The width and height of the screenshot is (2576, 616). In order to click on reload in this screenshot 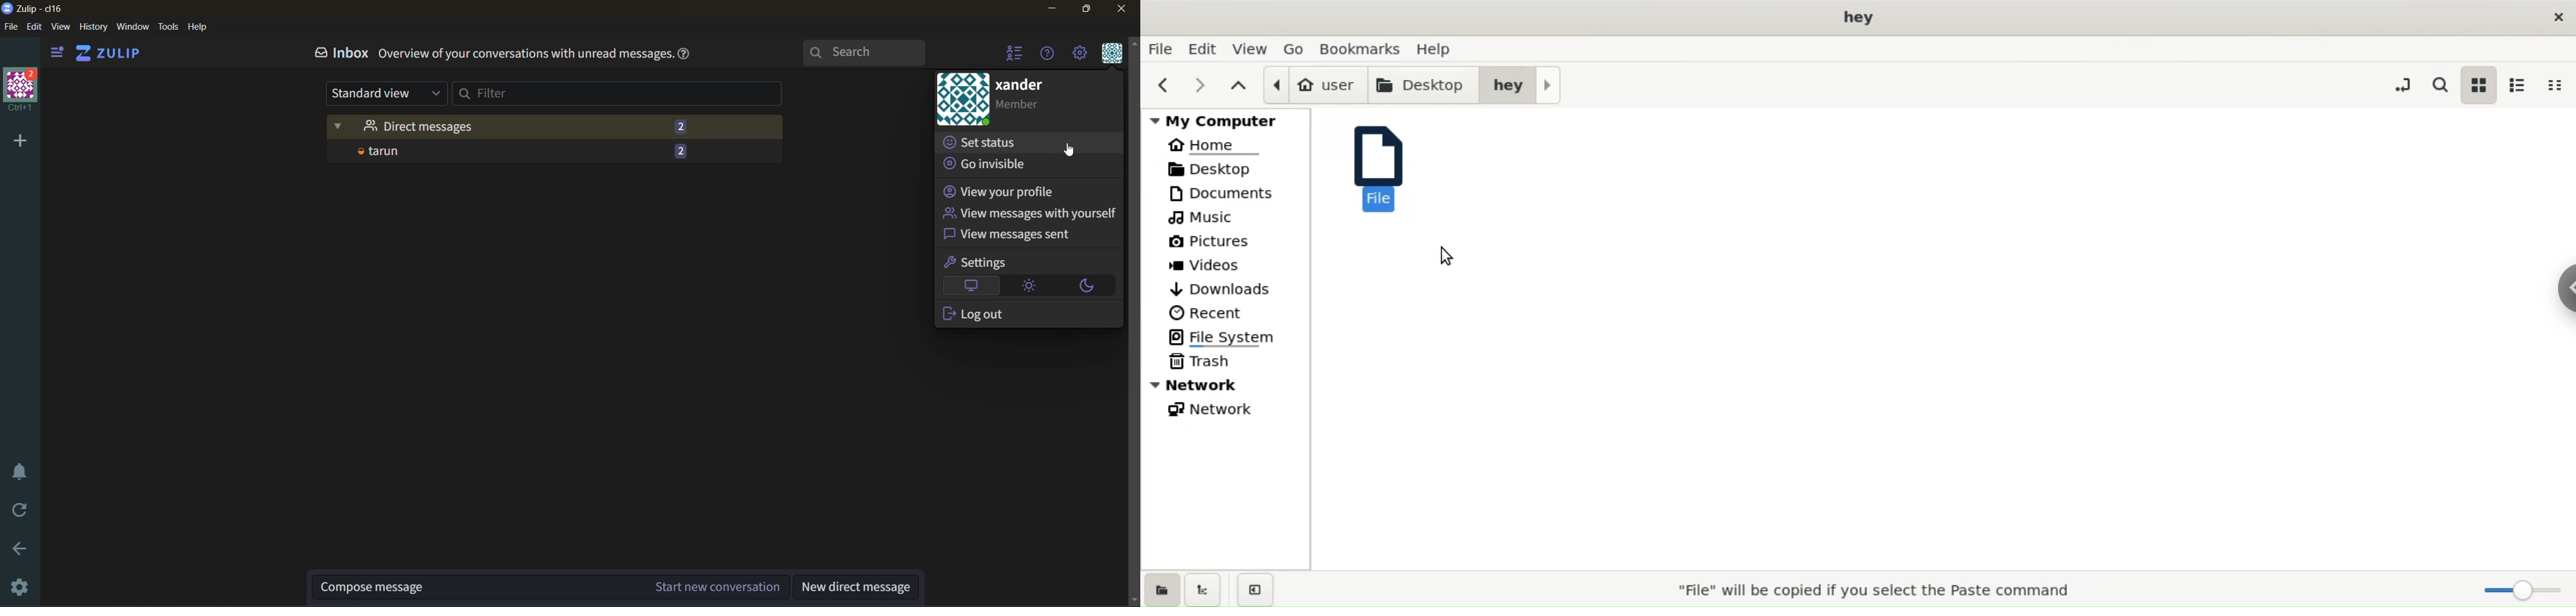, I will do `click(19, 511)`.